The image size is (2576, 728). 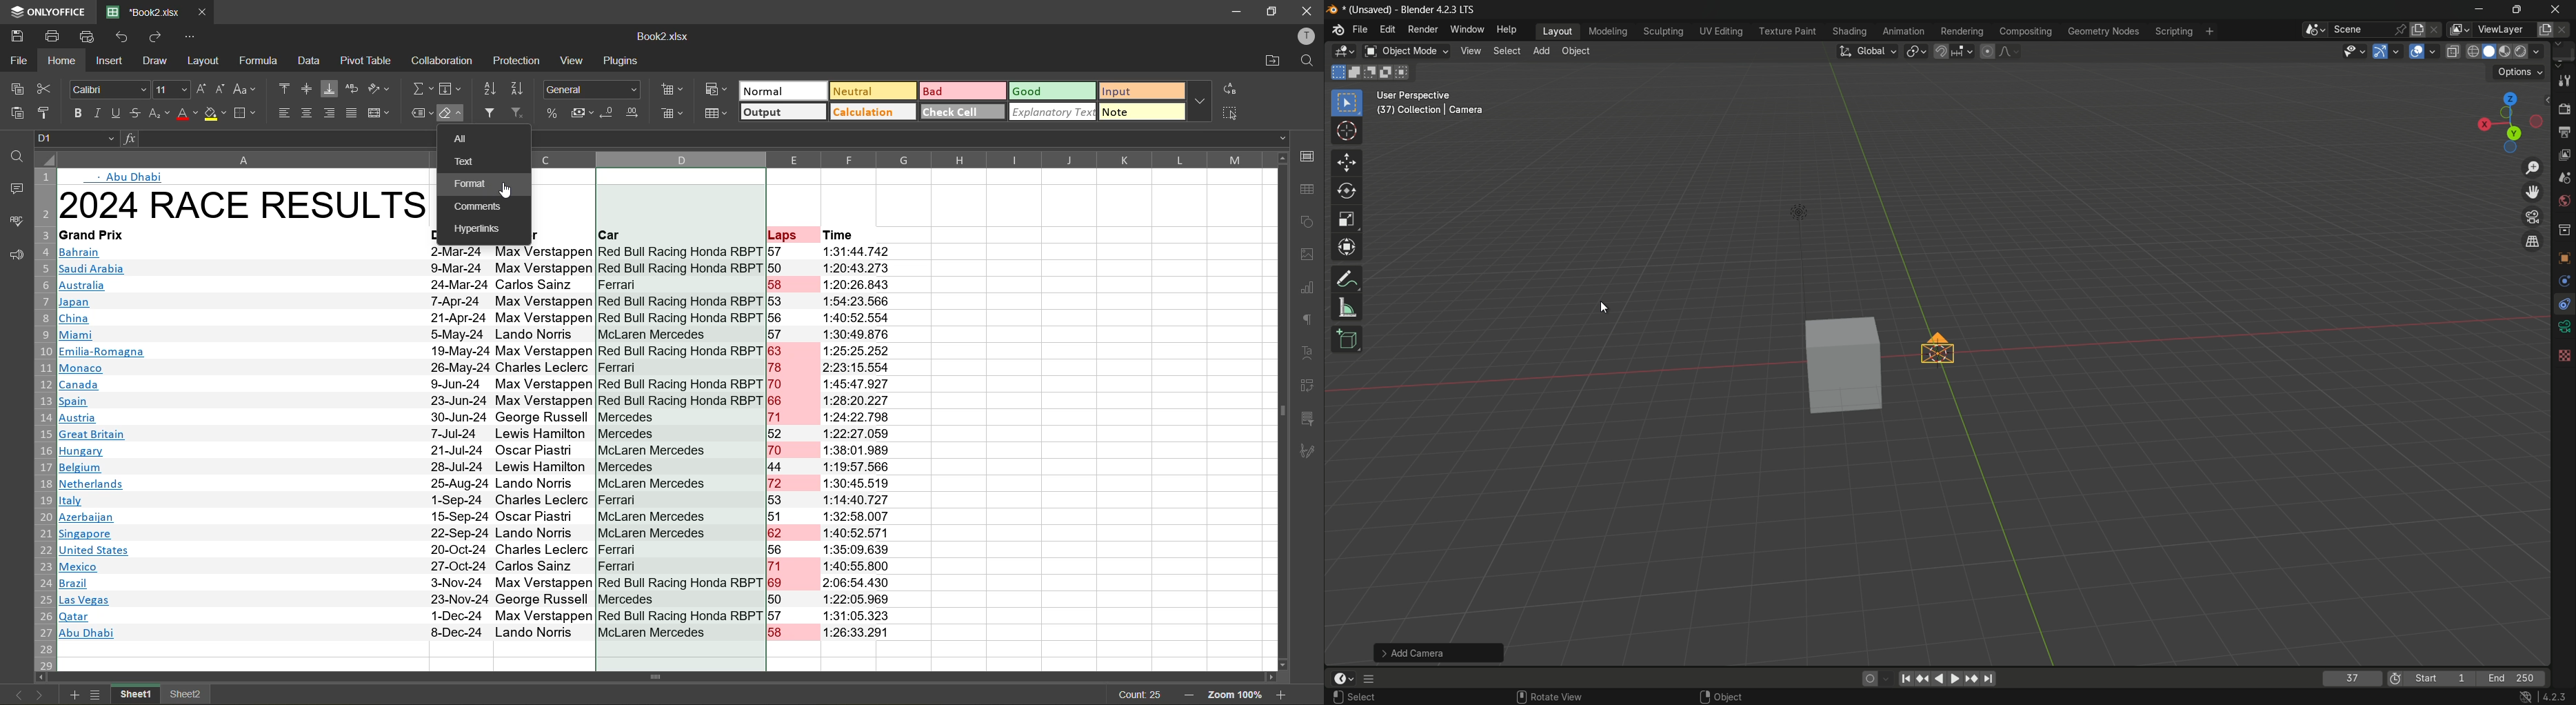 What do you see at coordinates (872, 90) in the screenshot?
I see `neutral` at bounding box center [872, 90].